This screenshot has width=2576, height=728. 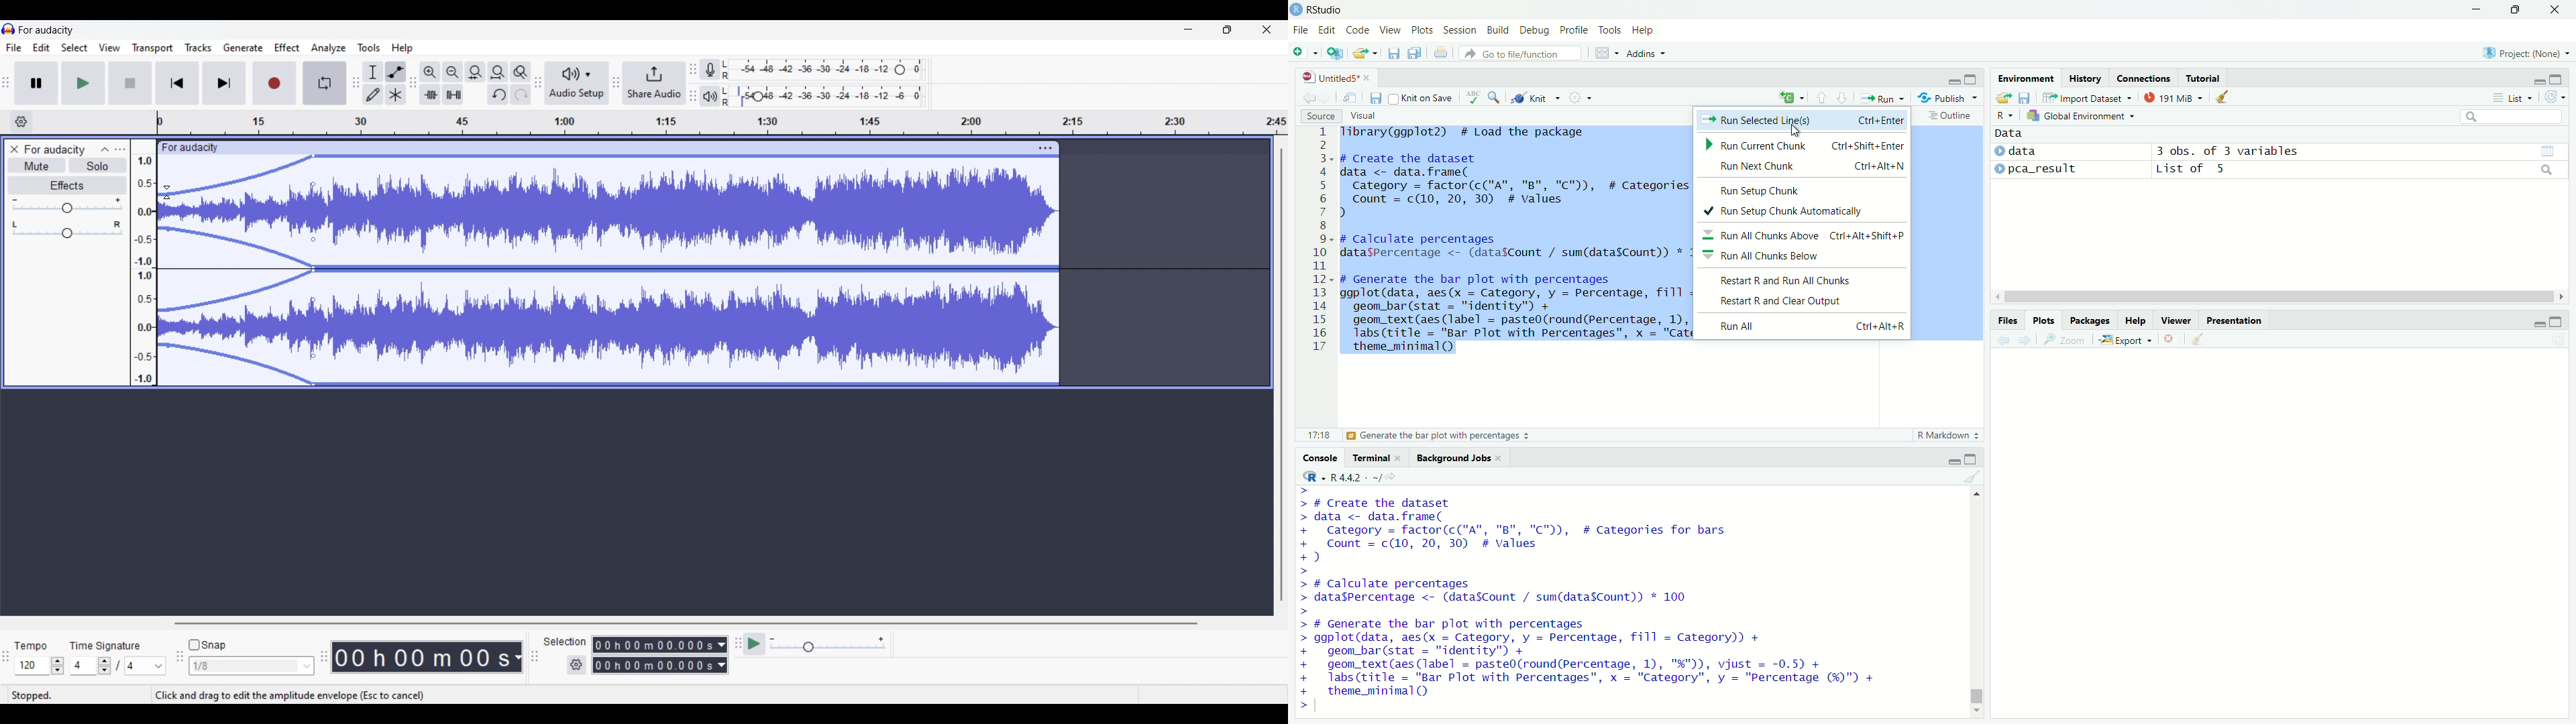 I want to click on go to next section, so click(x=1842, y=98).